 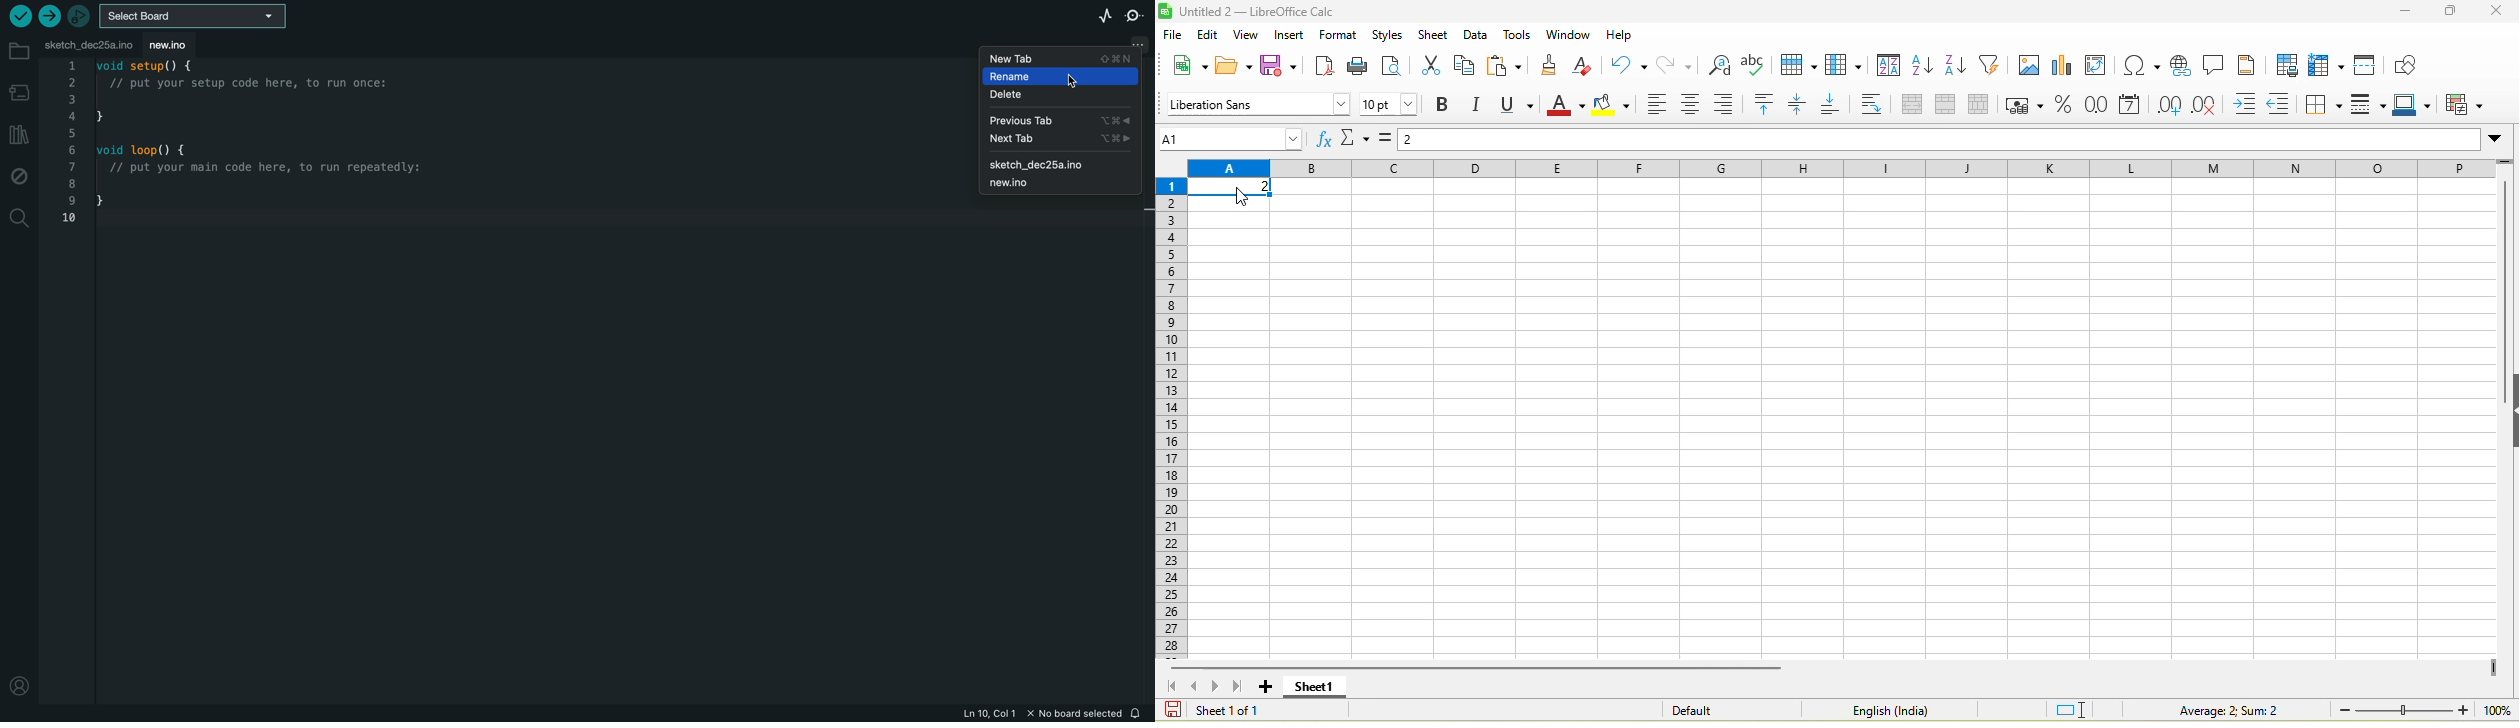 What do you see at coordinates (1364, 65) in the screenshot?
I see `print` at bounding box center [1364, 65].